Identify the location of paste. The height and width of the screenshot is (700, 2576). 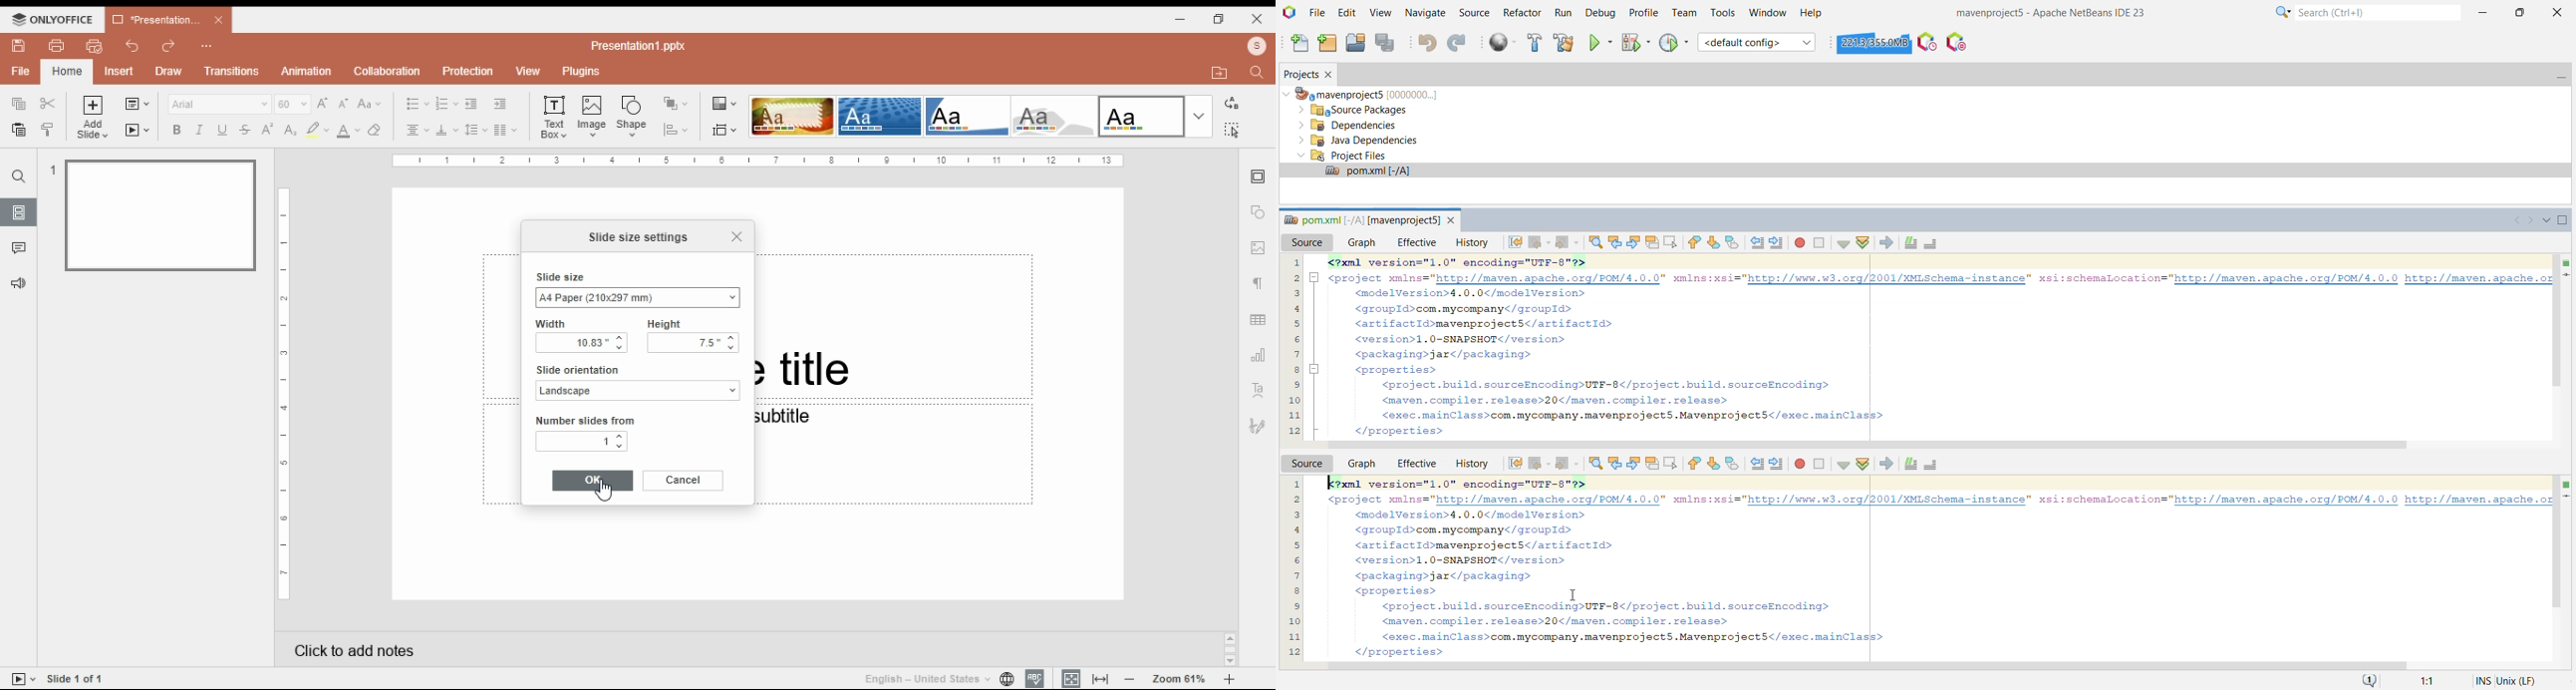
(17, 130).